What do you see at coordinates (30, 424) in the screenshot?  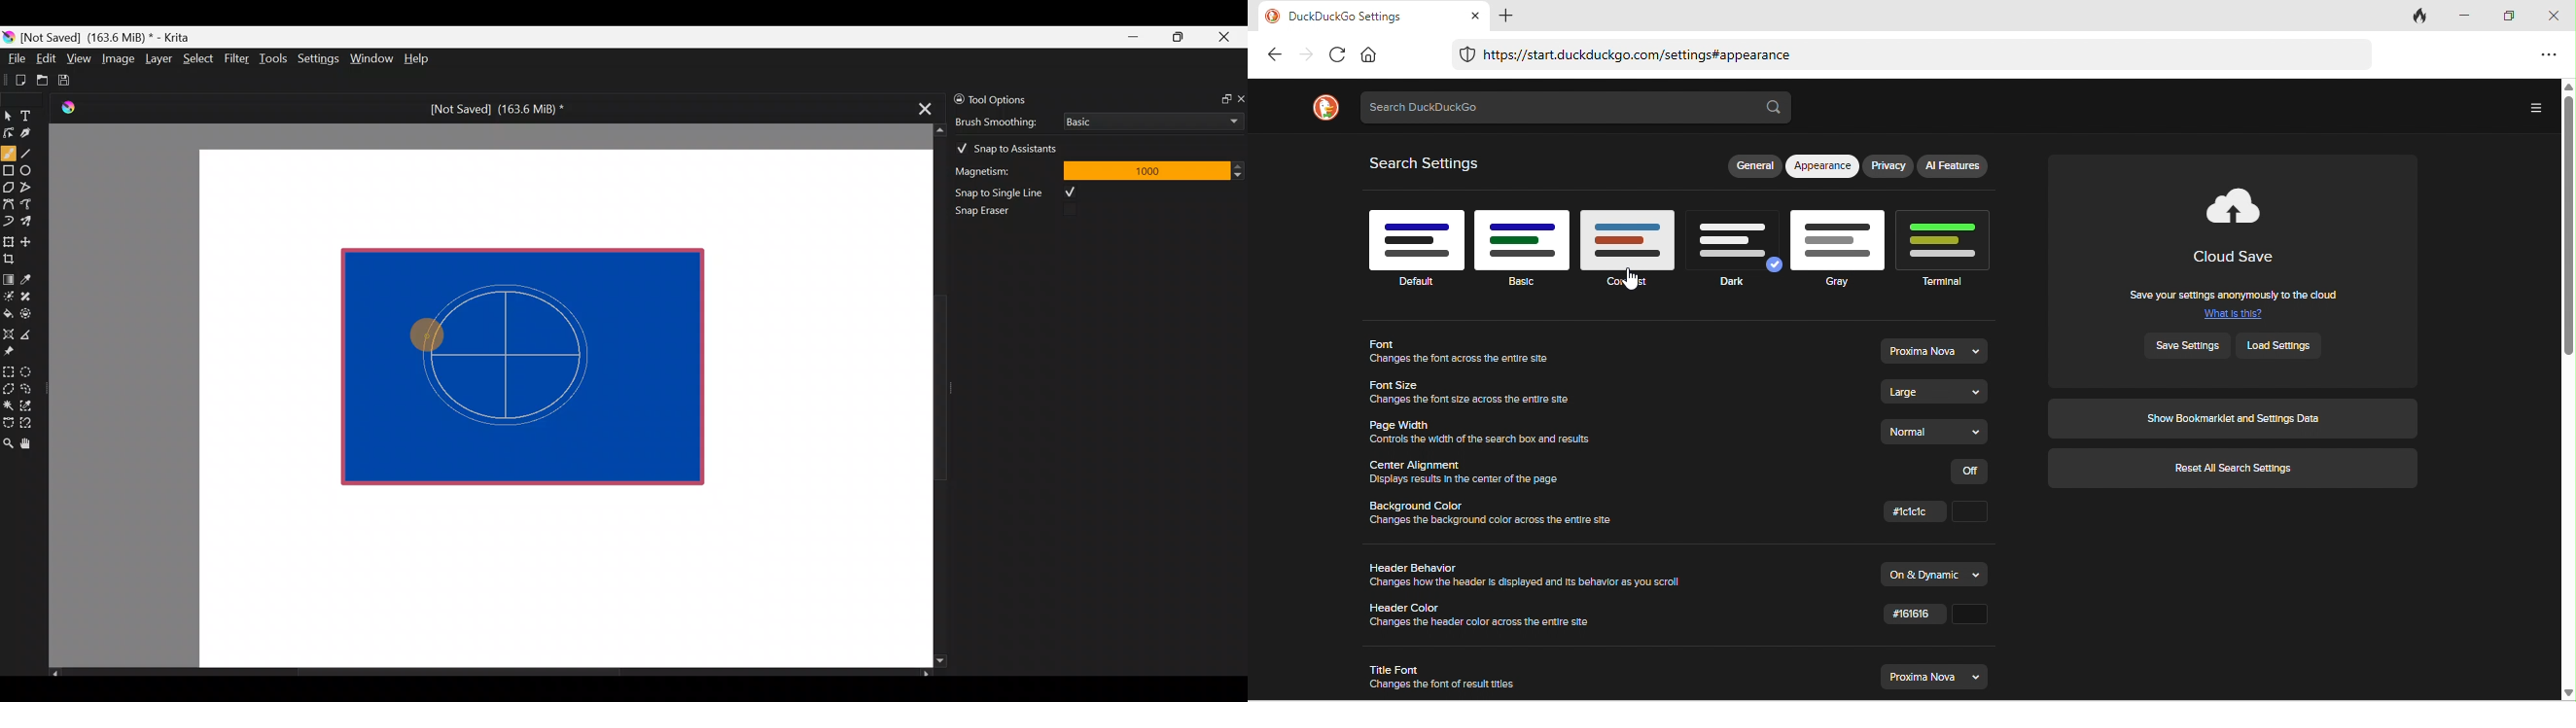 I see `Magnetic curve selection tool` at bounding box center [30, 424].